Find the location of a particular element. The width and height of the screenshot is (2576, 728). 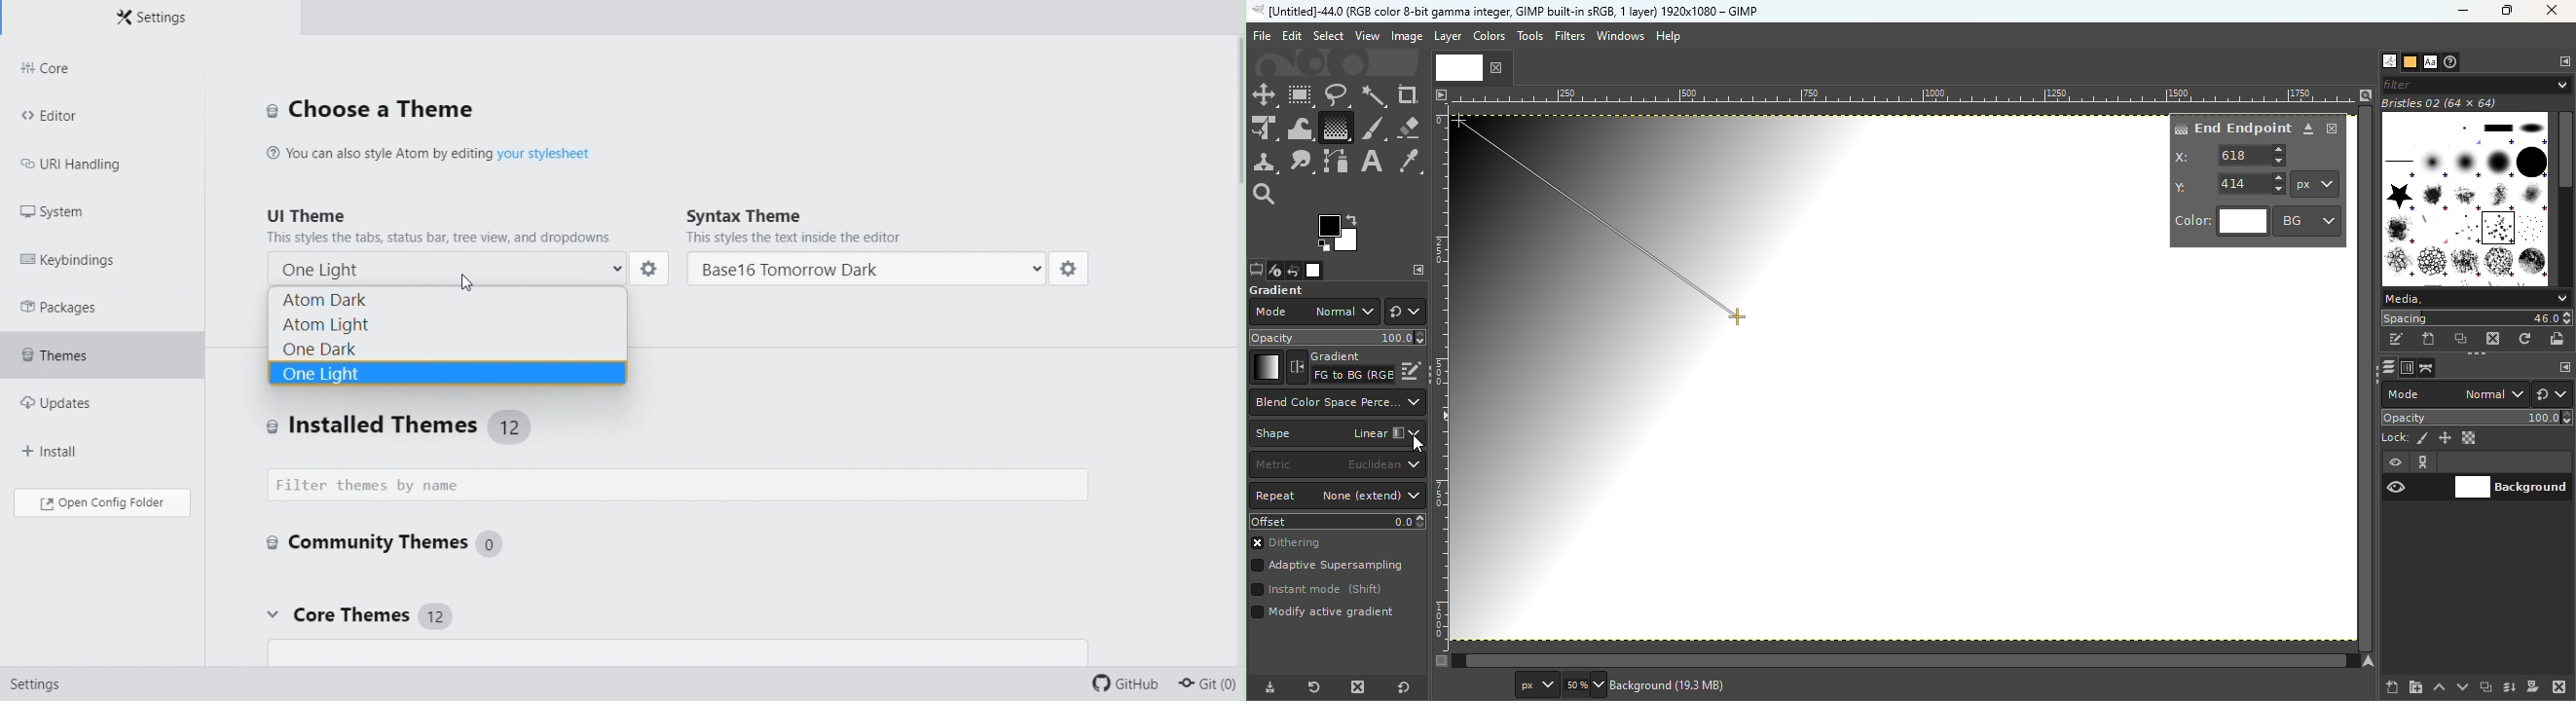

Free select tool is located at coordinates (1336, 94).